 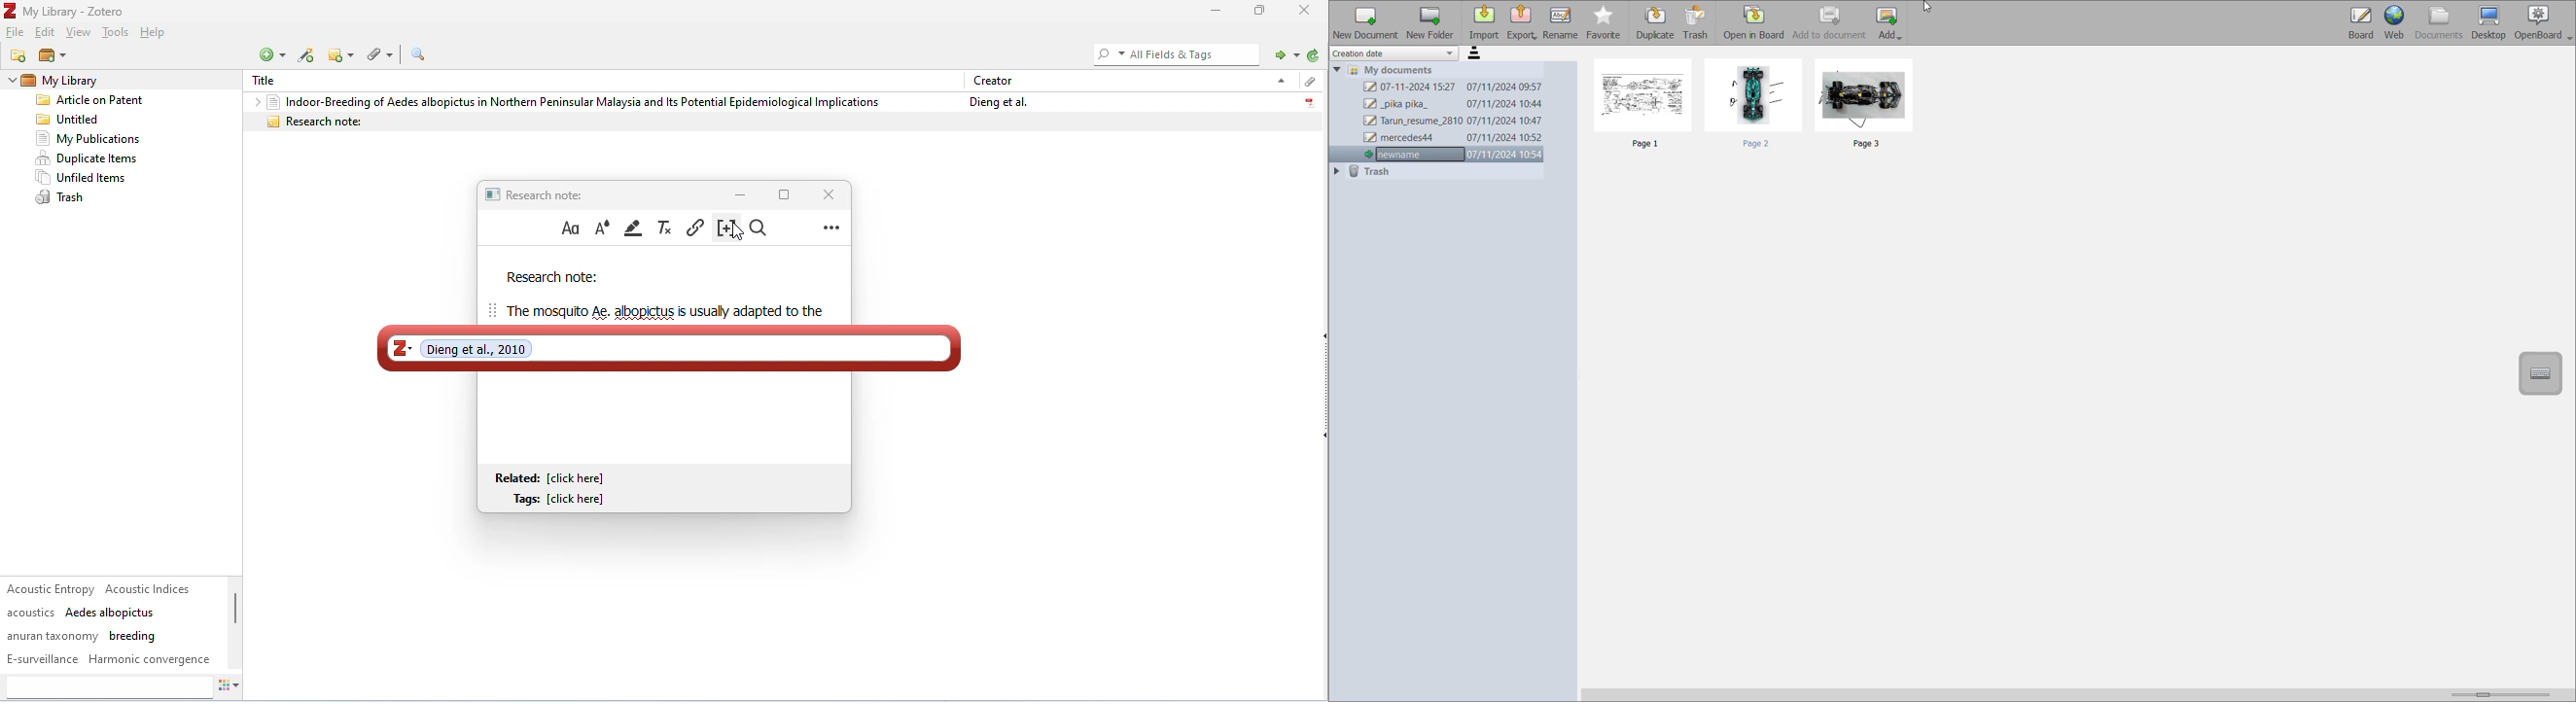 I want to click on text color, so click(x=602, y=228).